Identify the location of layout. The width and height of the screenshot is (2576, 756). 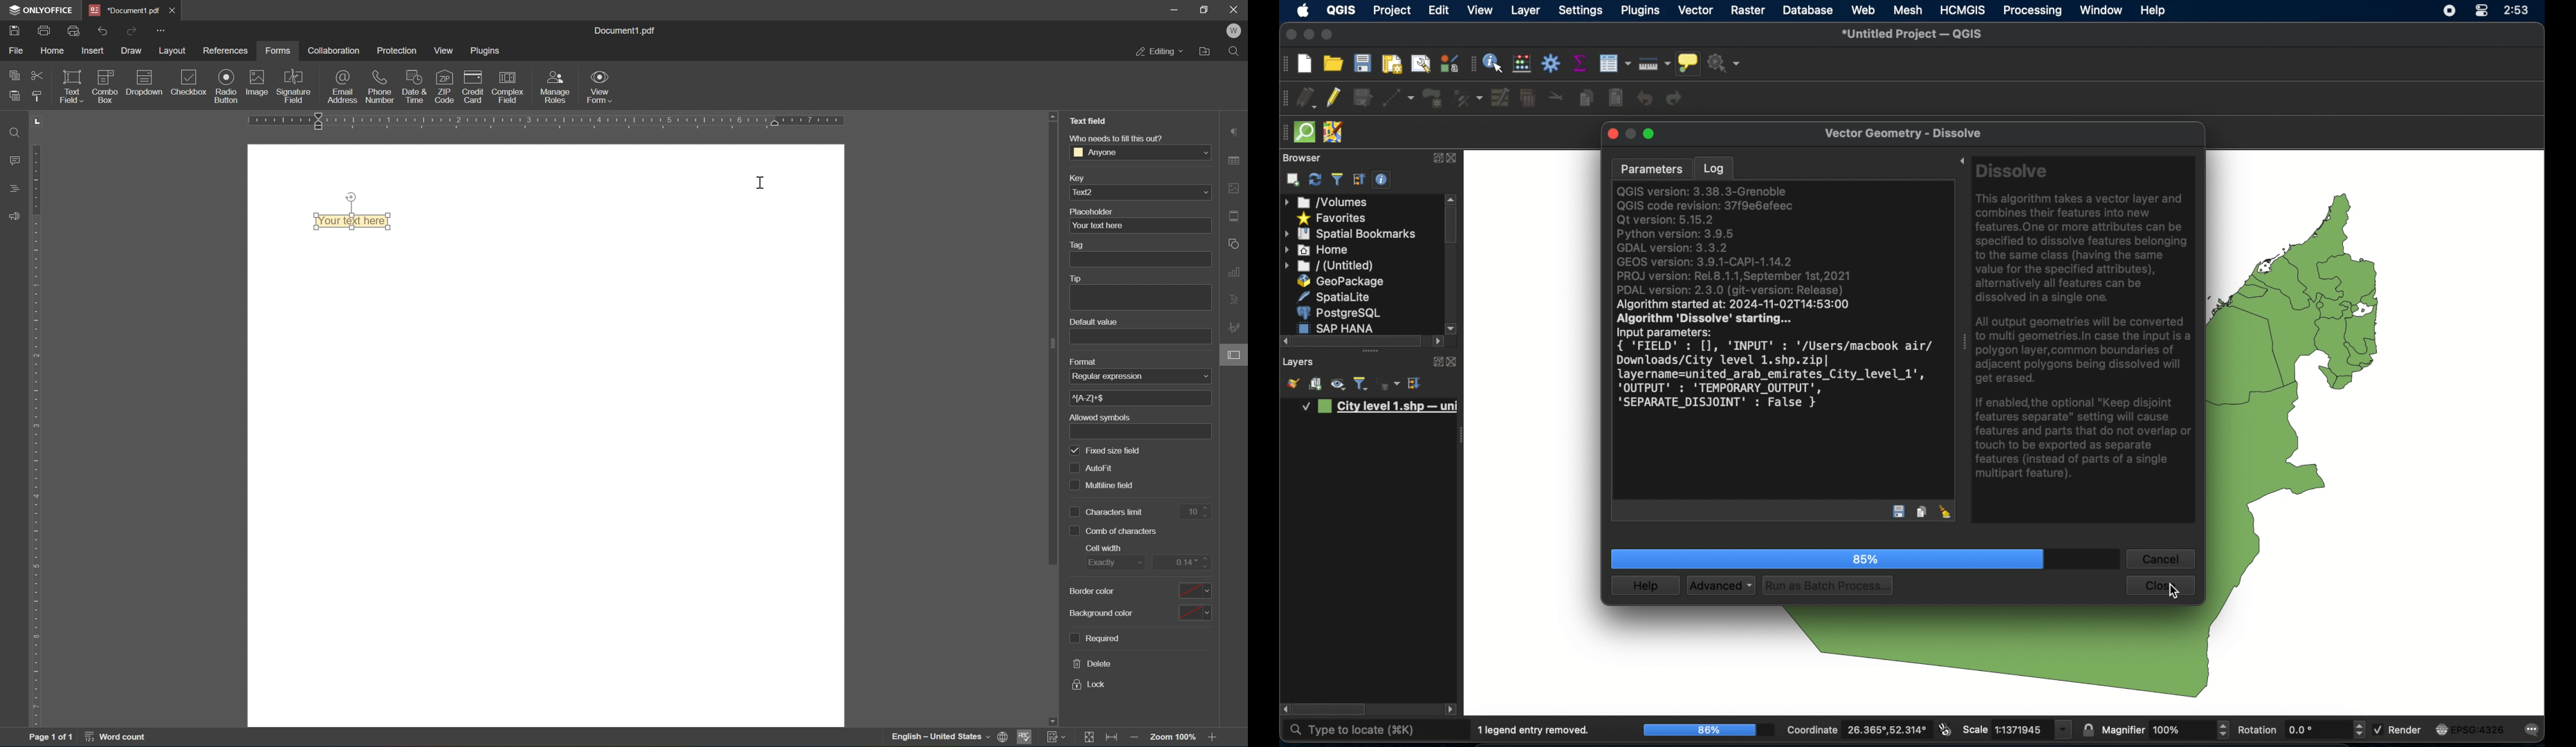
(173, 50).